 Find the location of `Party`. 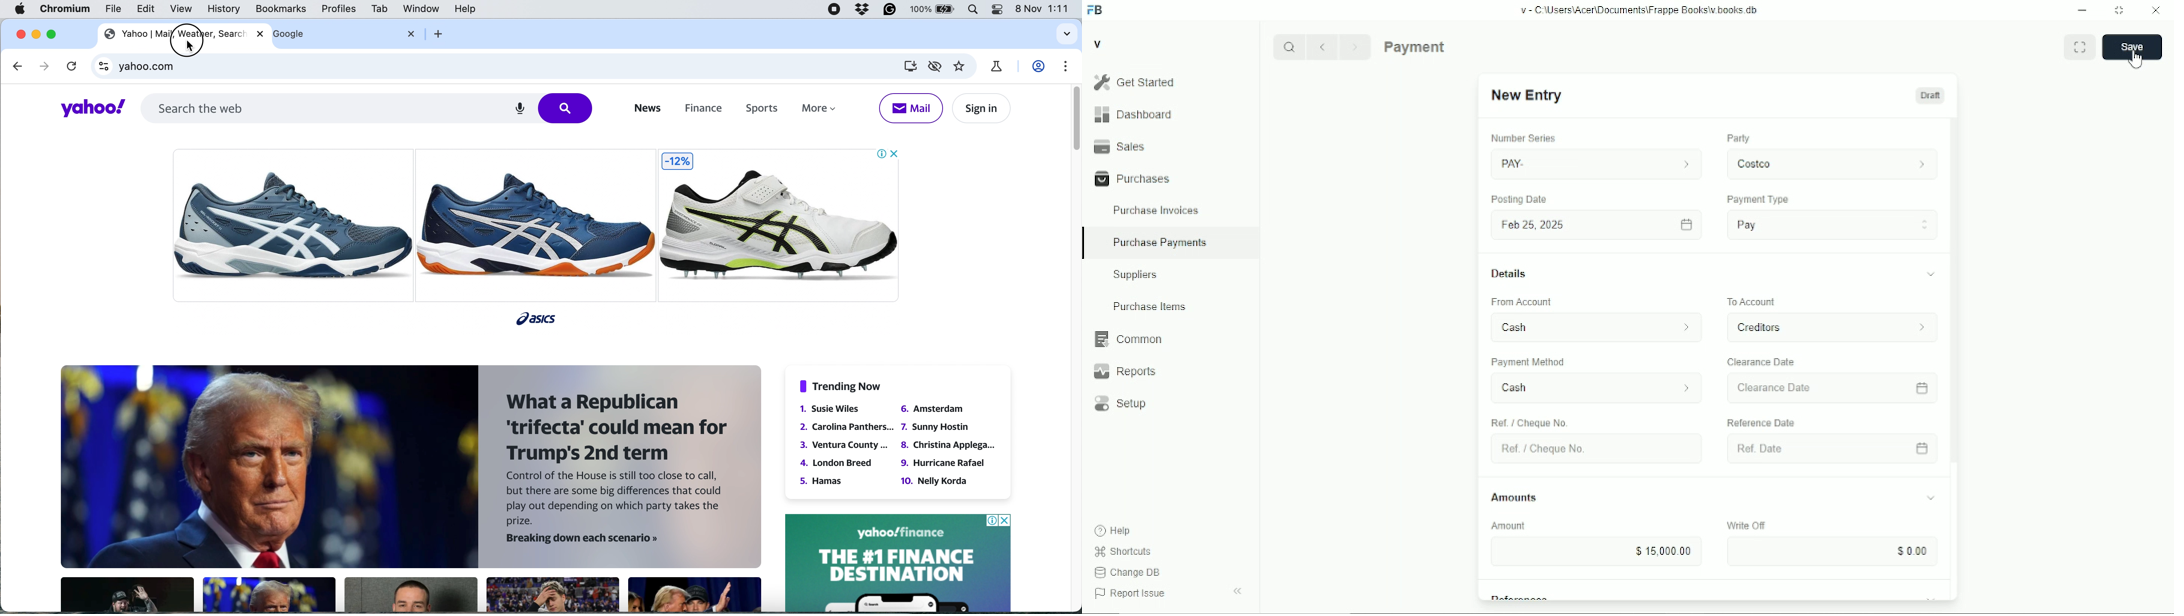

Party is located at coordinates (1738, 138).